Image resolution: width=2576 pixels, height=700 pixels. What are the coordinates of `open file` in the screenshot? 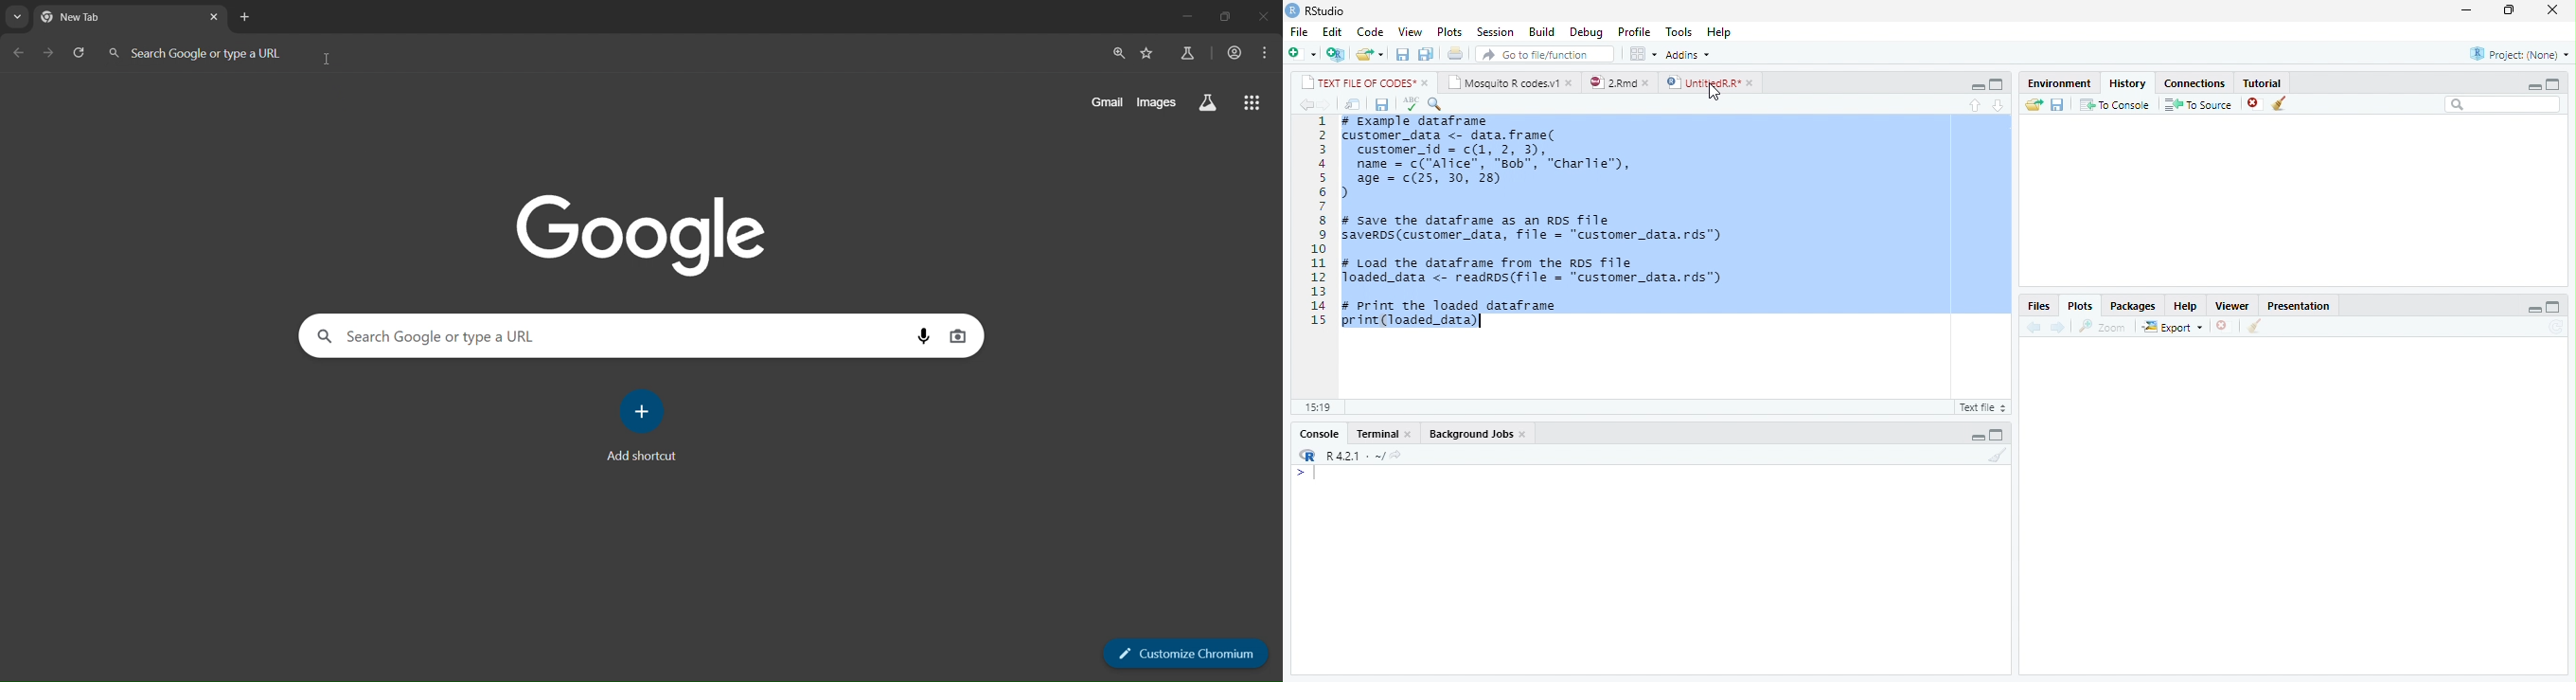 It's located at (1370, 54).